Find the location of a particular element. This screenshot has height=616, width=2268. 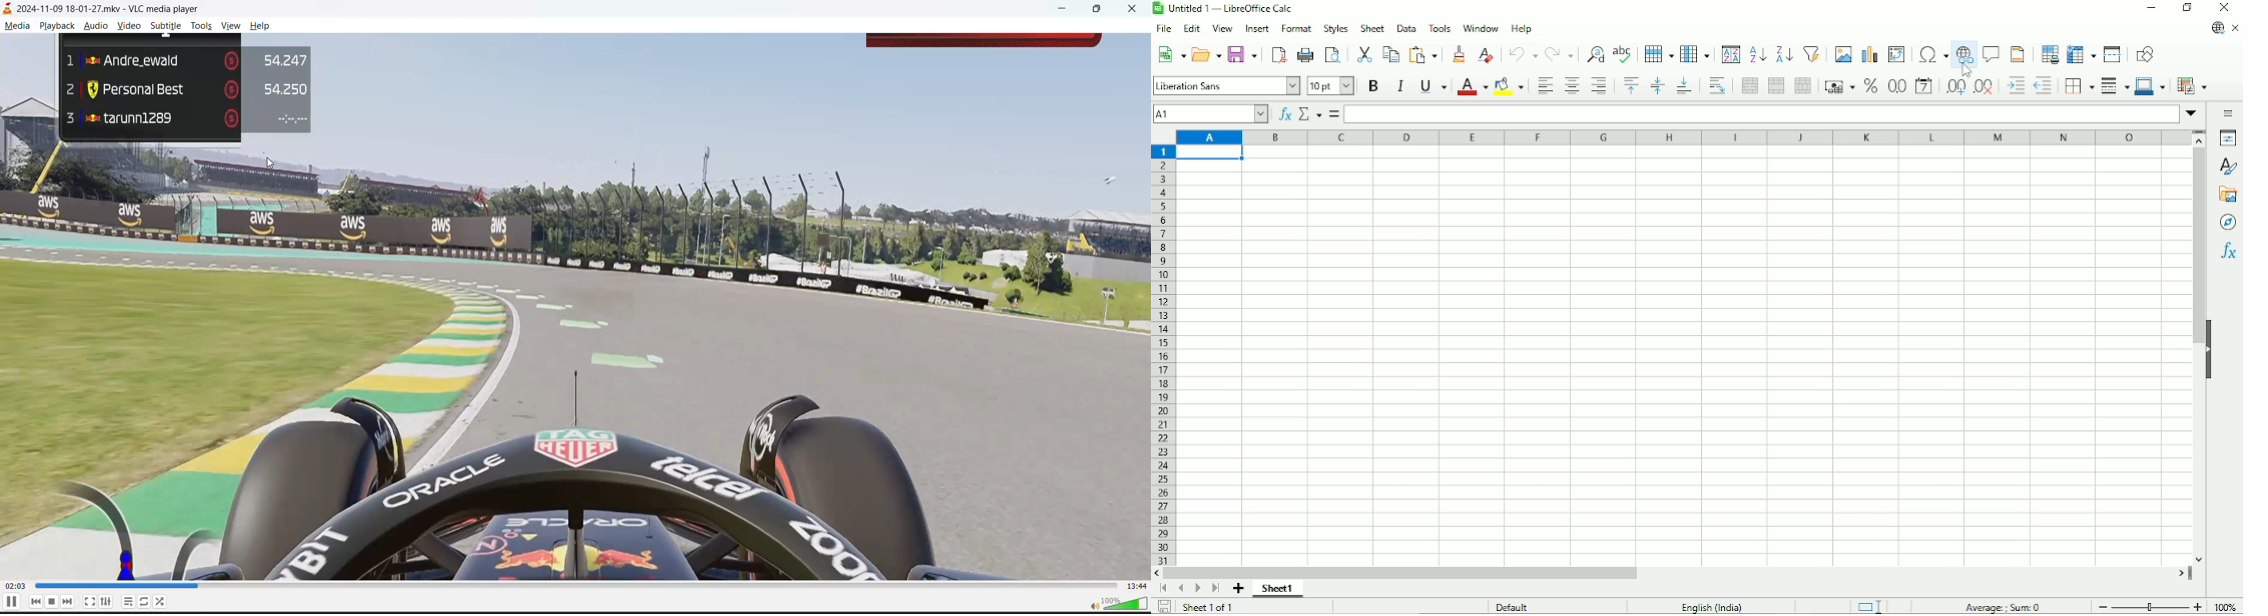

Autofilter is located at coordinates (1811, 53).